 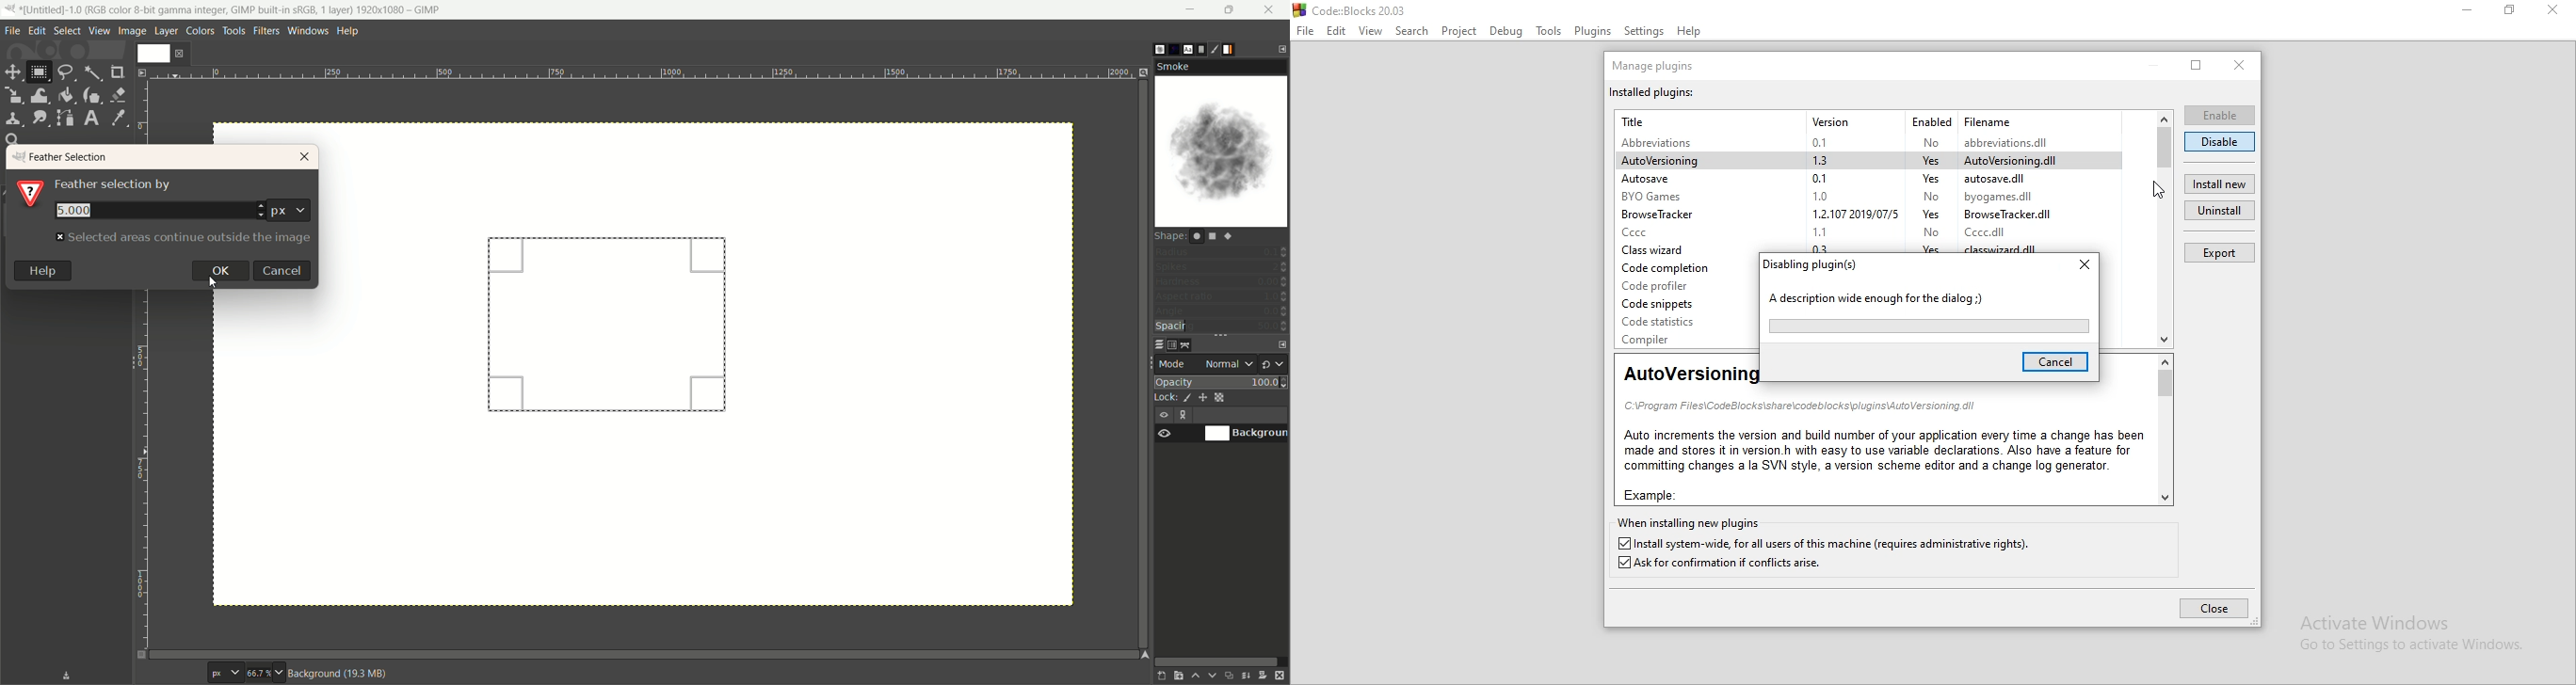 What do you see at coordinates (1665, 143) in the screenshot?
I see `Abbreviations` at bounding box center [1665, 143].